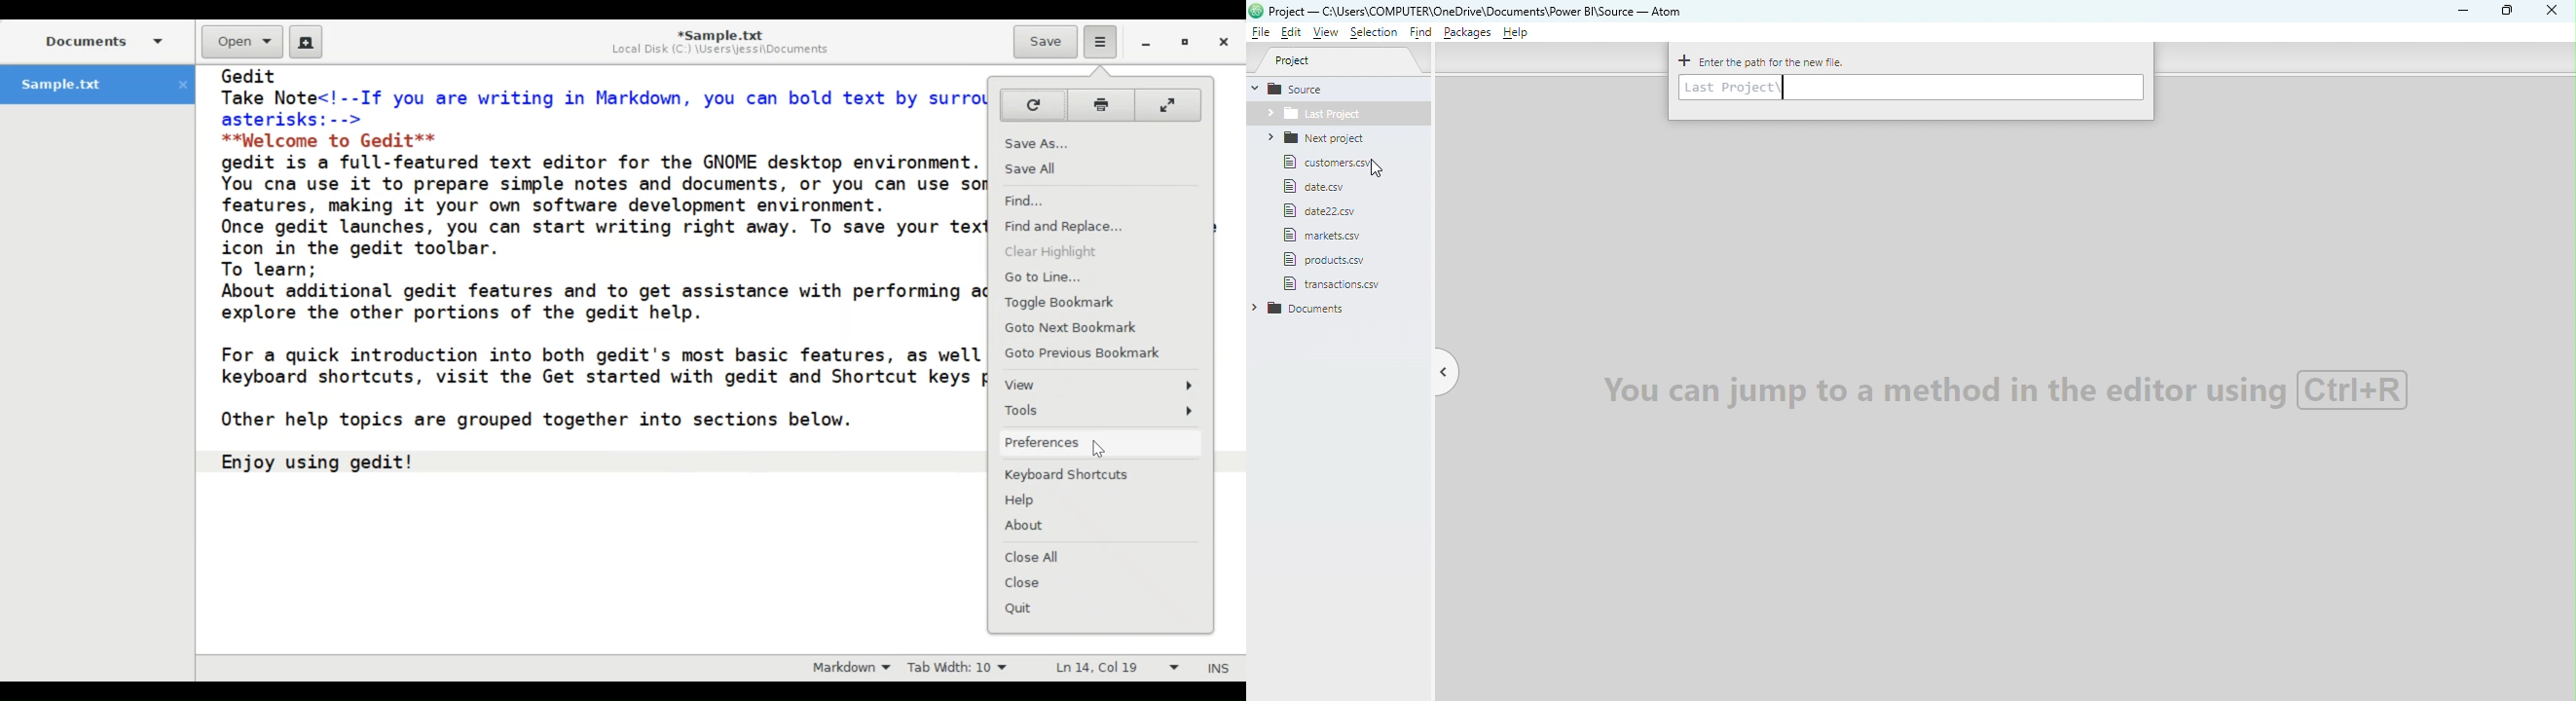 Image resolution: width=2576 pixels, height=728 pixels. I want to click on Local Disk (C:) \Users\jessi\Documents, so click(720, 52).